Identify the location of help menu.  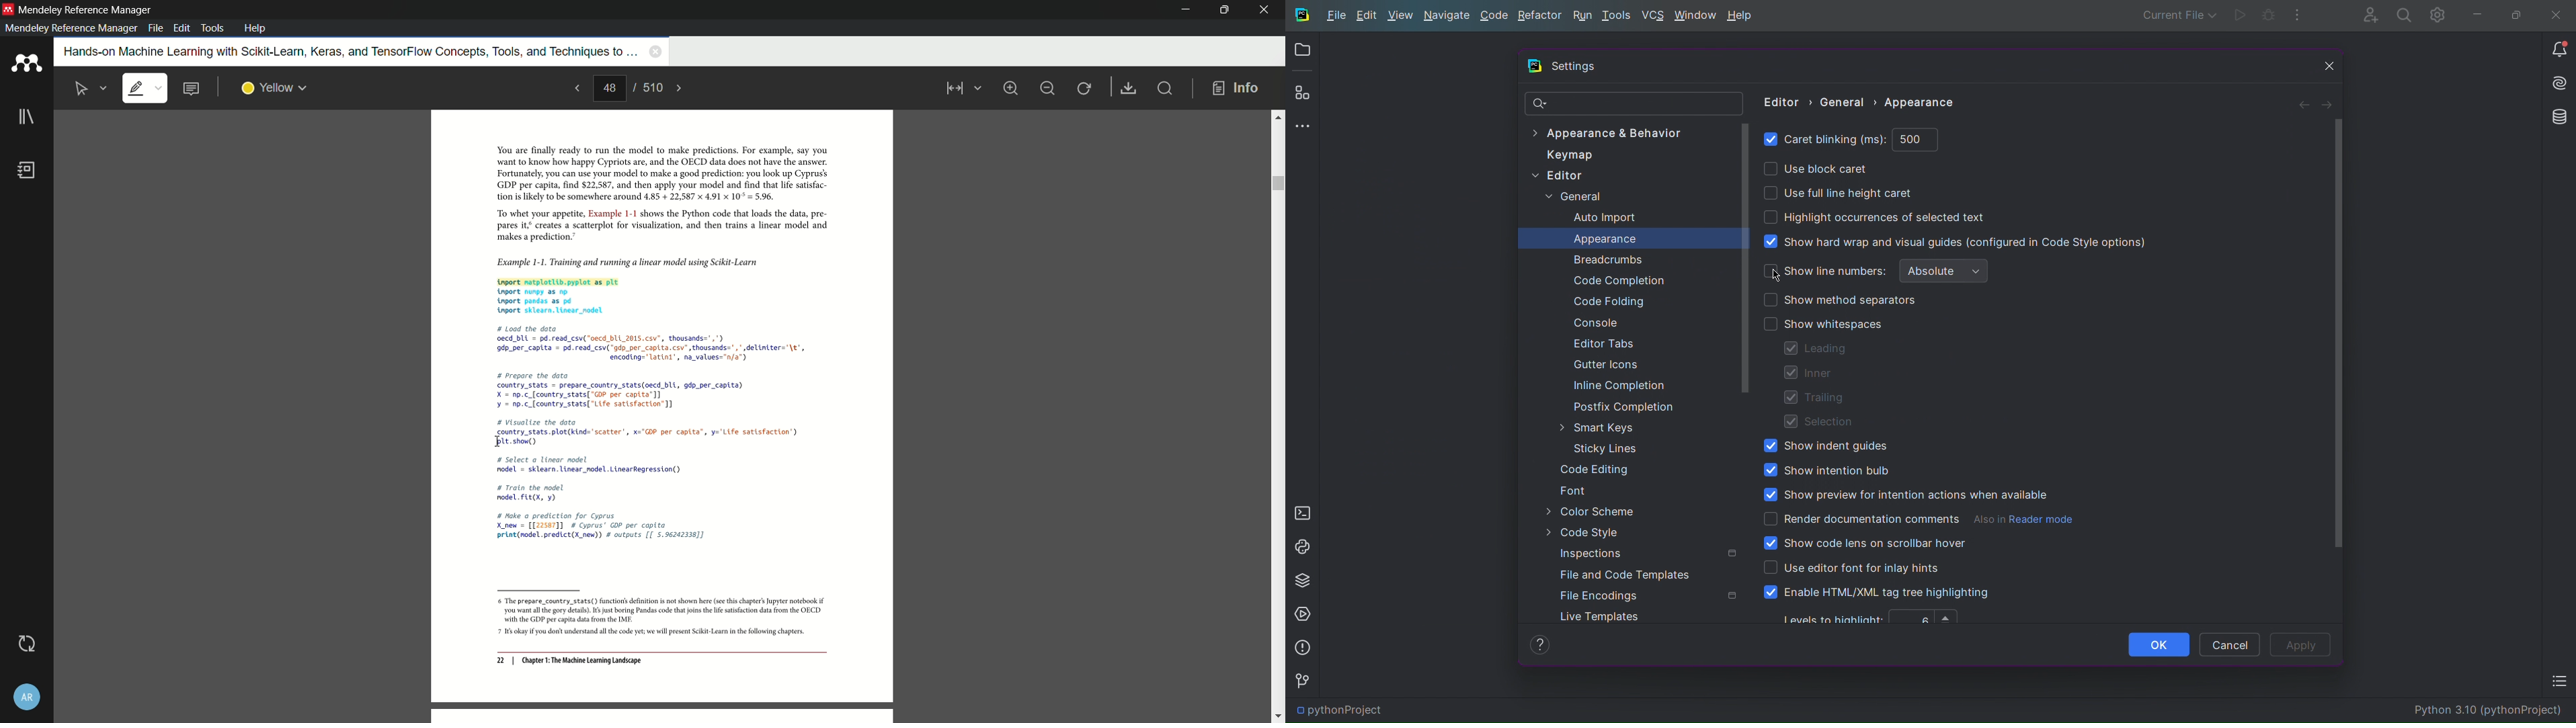
(255, 28).